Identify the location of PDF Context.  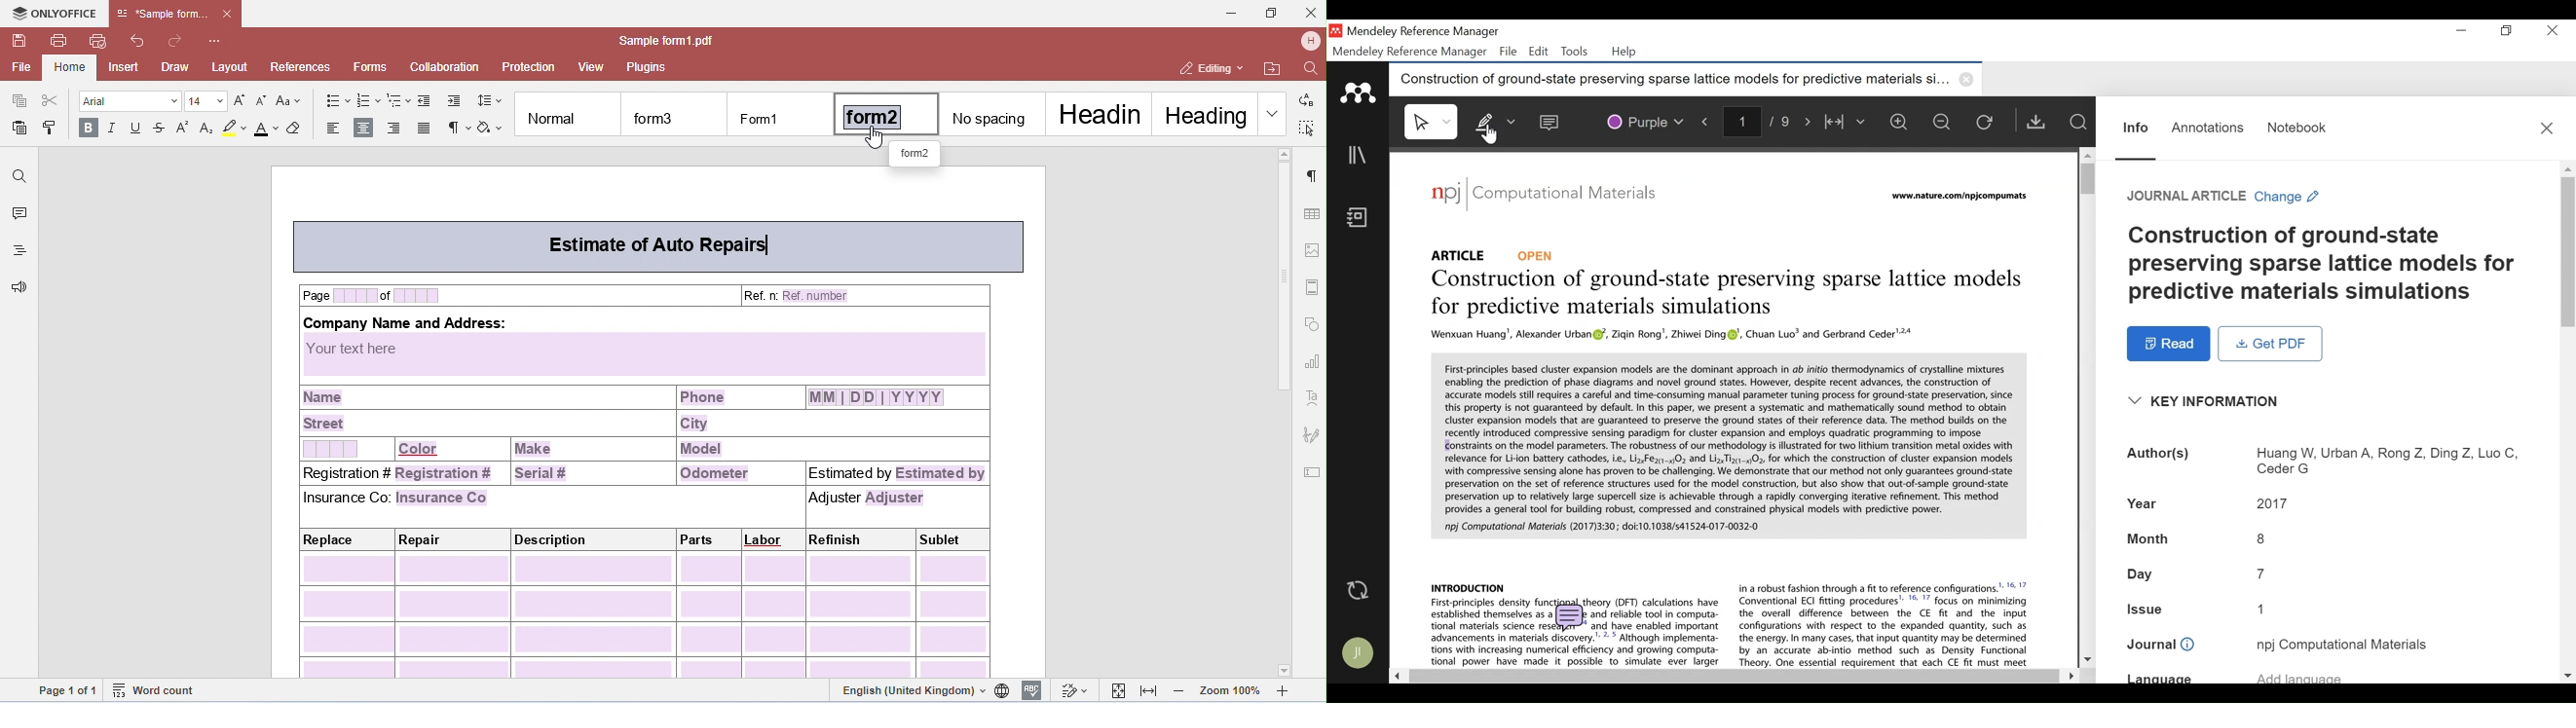
(1468, 586).